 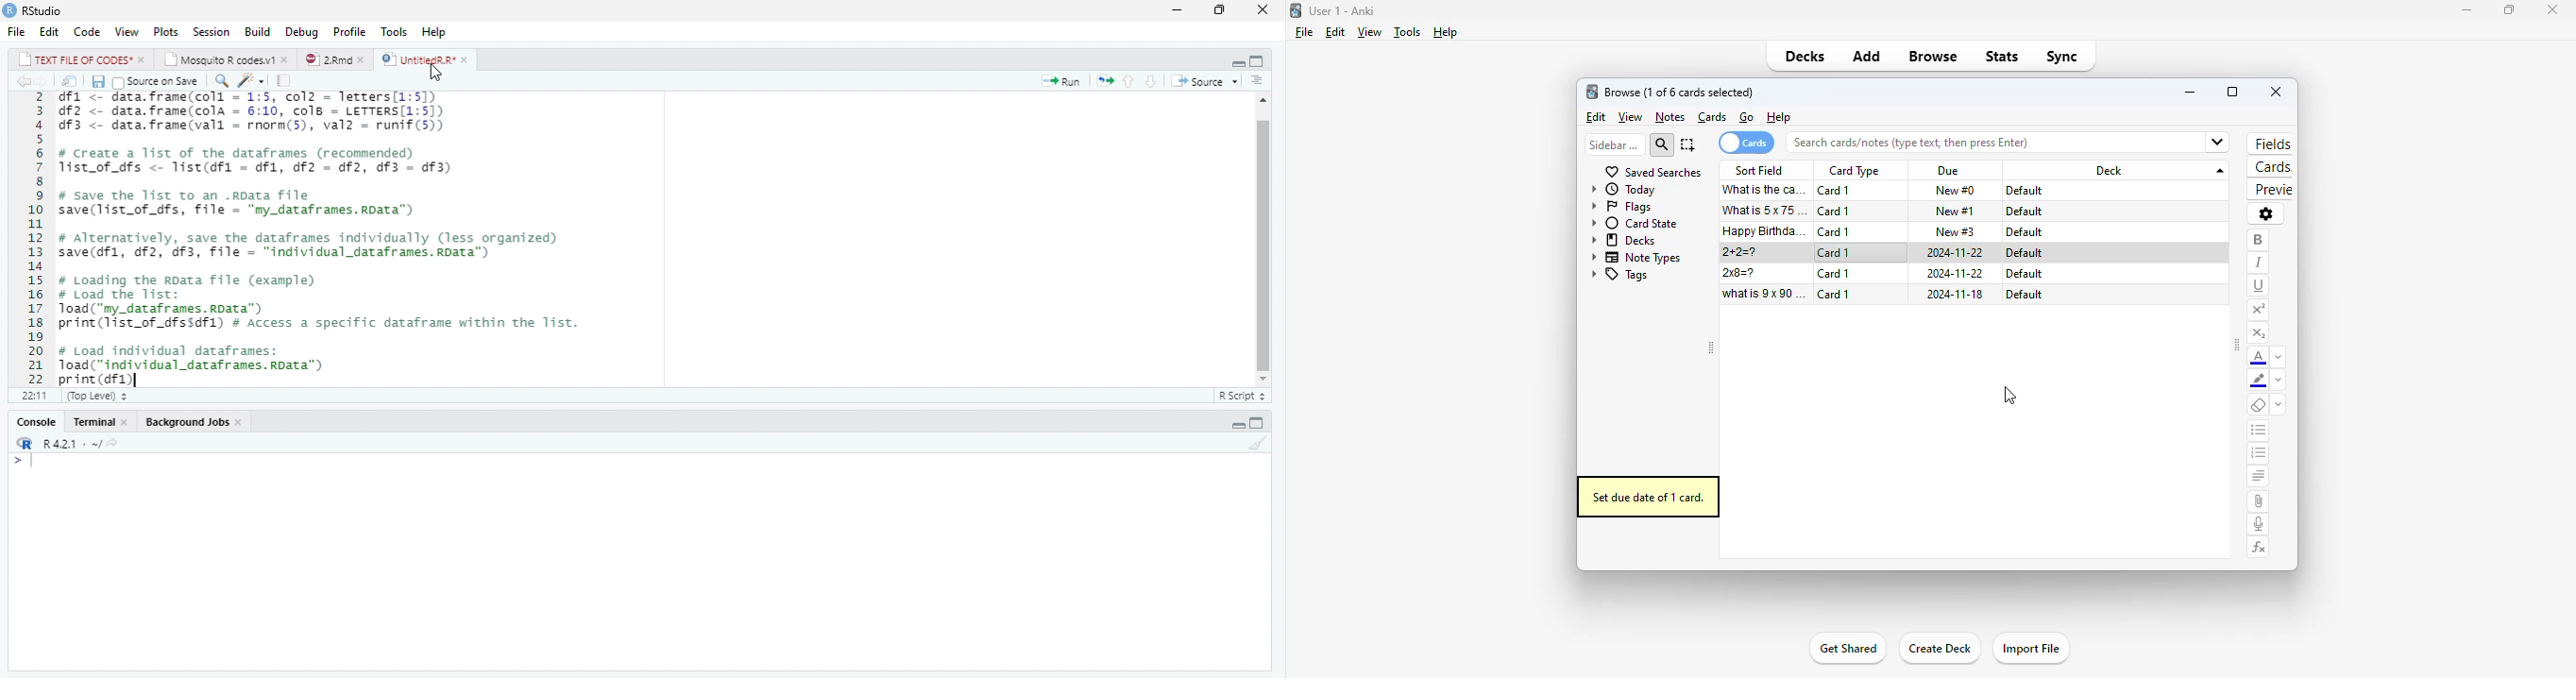 I want to click on default, so click(x=2023, y=294).